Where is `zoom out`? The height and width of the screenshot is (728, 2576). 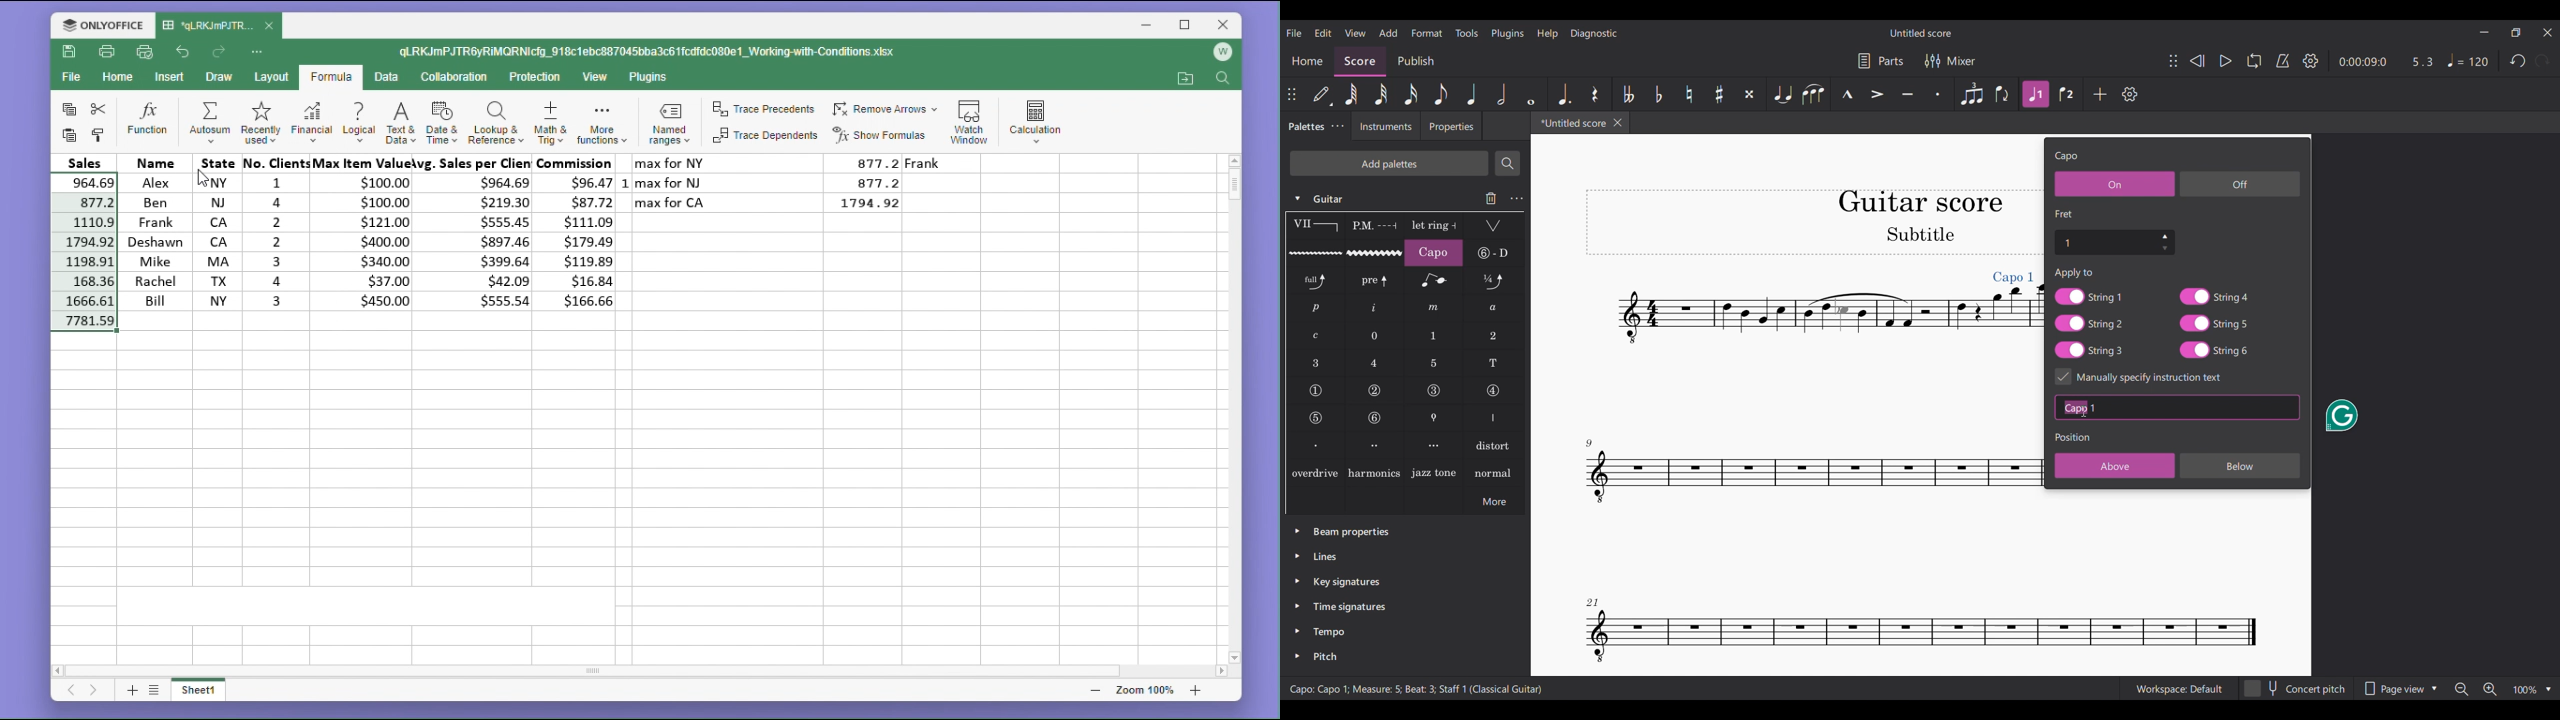
zoom out is located at coordinates (1095, 690).